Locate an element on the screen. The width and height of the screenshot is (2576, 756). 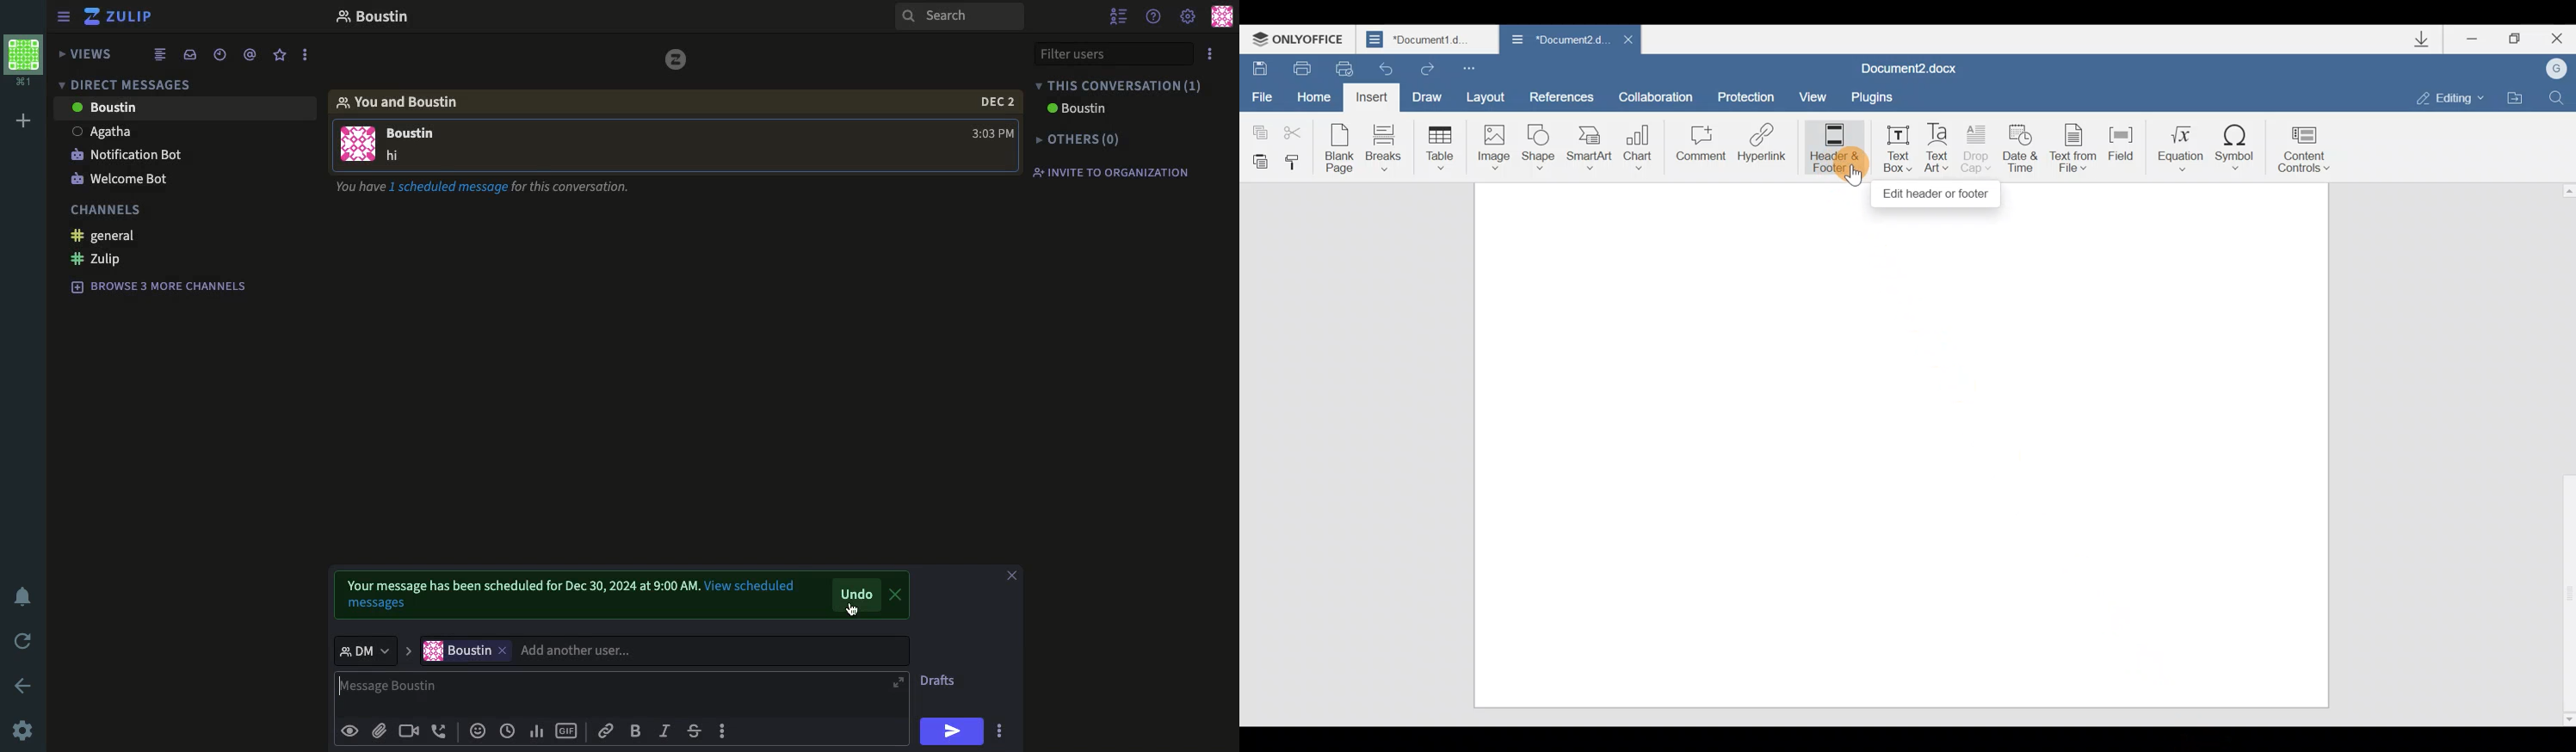
Symbol is located at coordinates (2241, 142).